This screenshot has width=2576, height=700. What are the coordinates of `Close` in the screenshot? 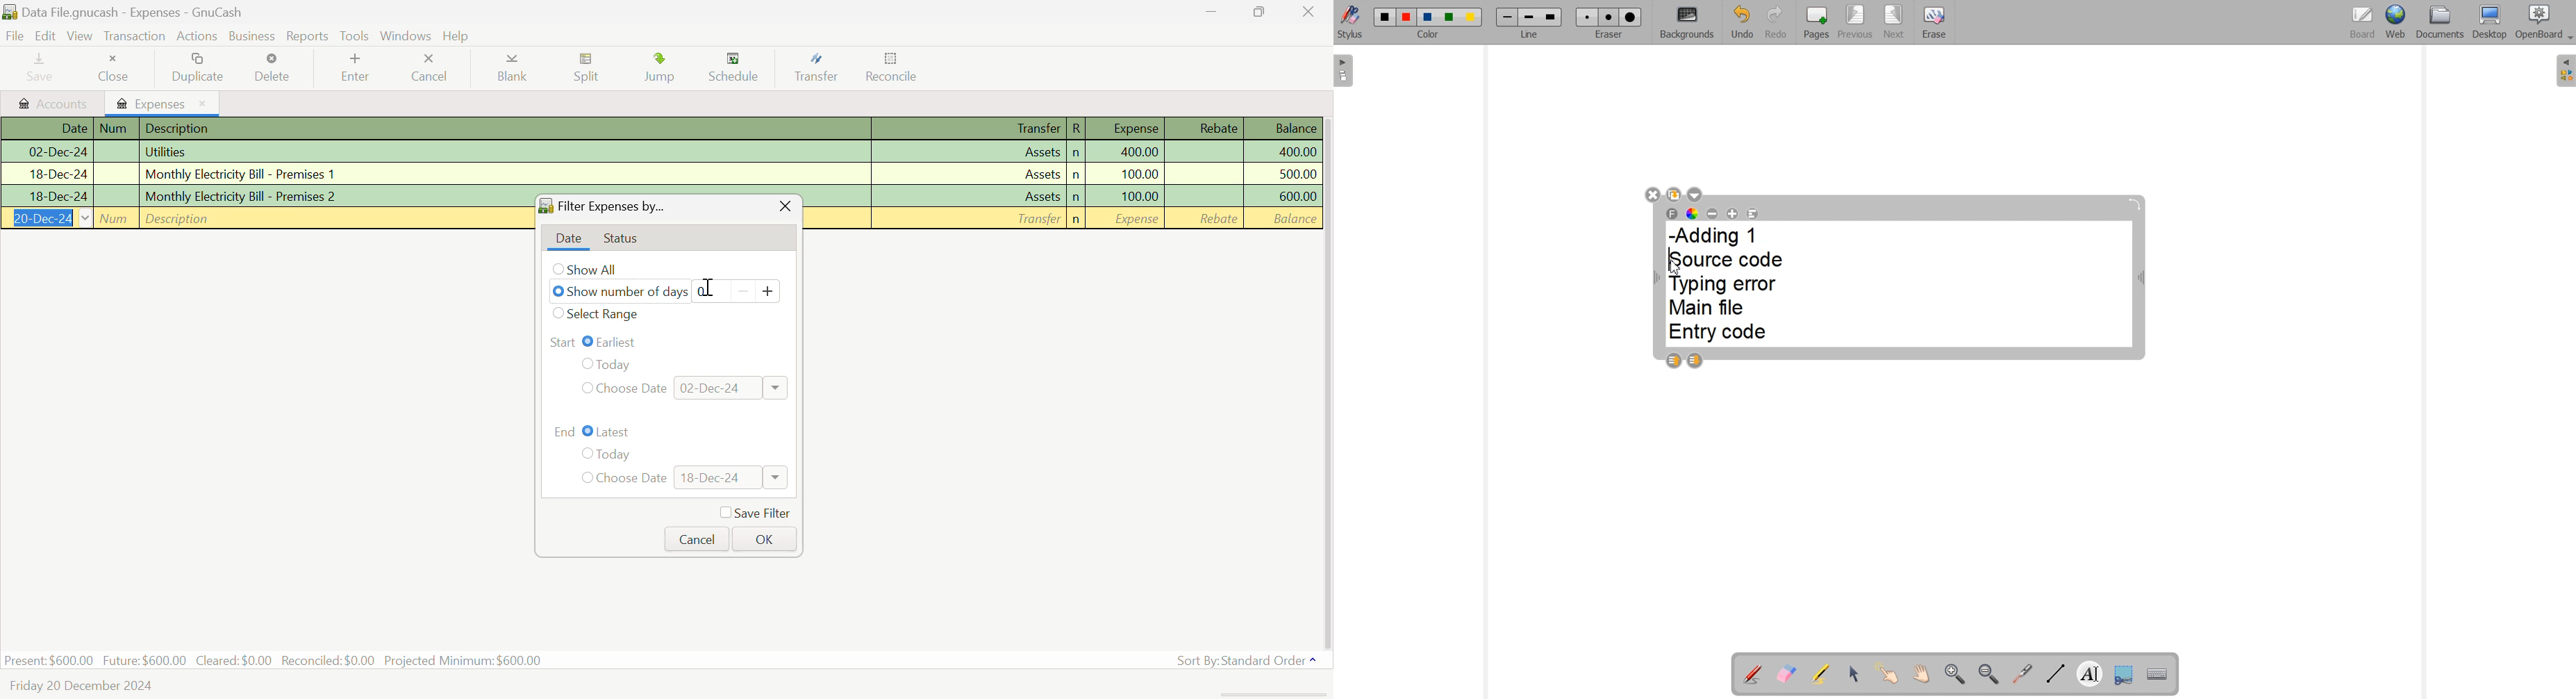 It's located at (117, 68).